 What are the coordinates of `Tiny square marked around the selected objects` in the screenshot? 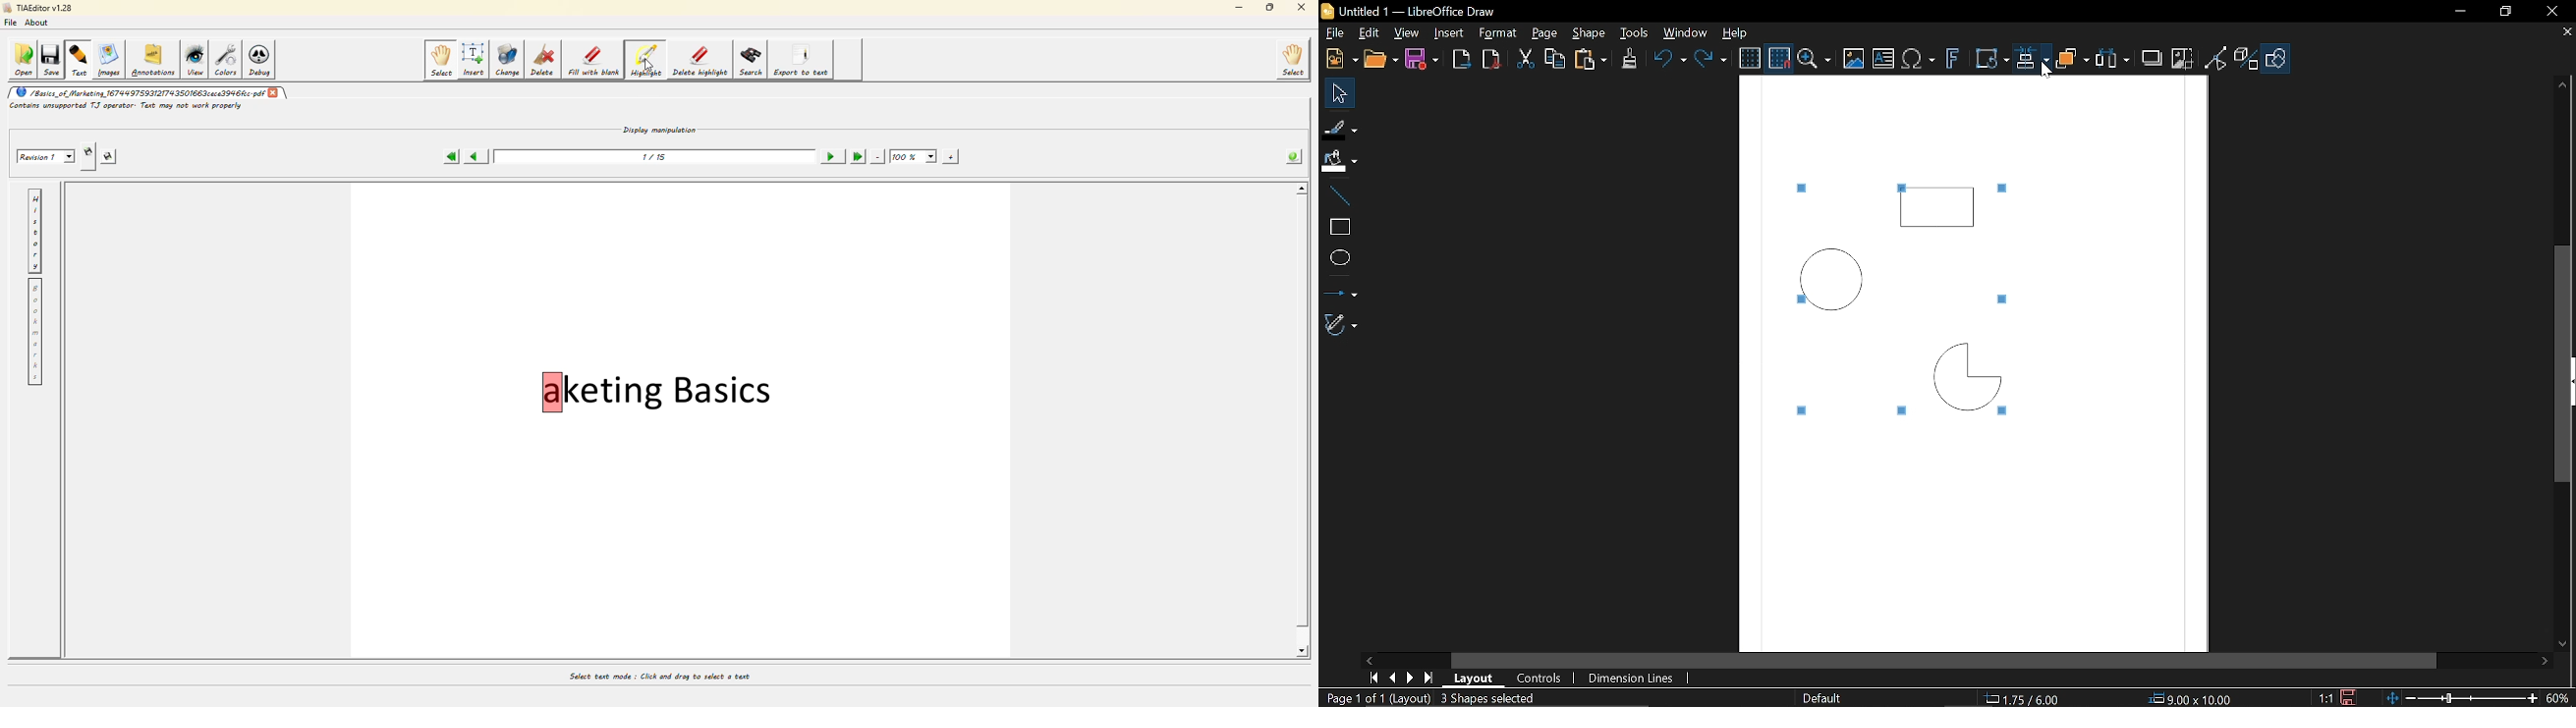 It's located at (1806, 188).